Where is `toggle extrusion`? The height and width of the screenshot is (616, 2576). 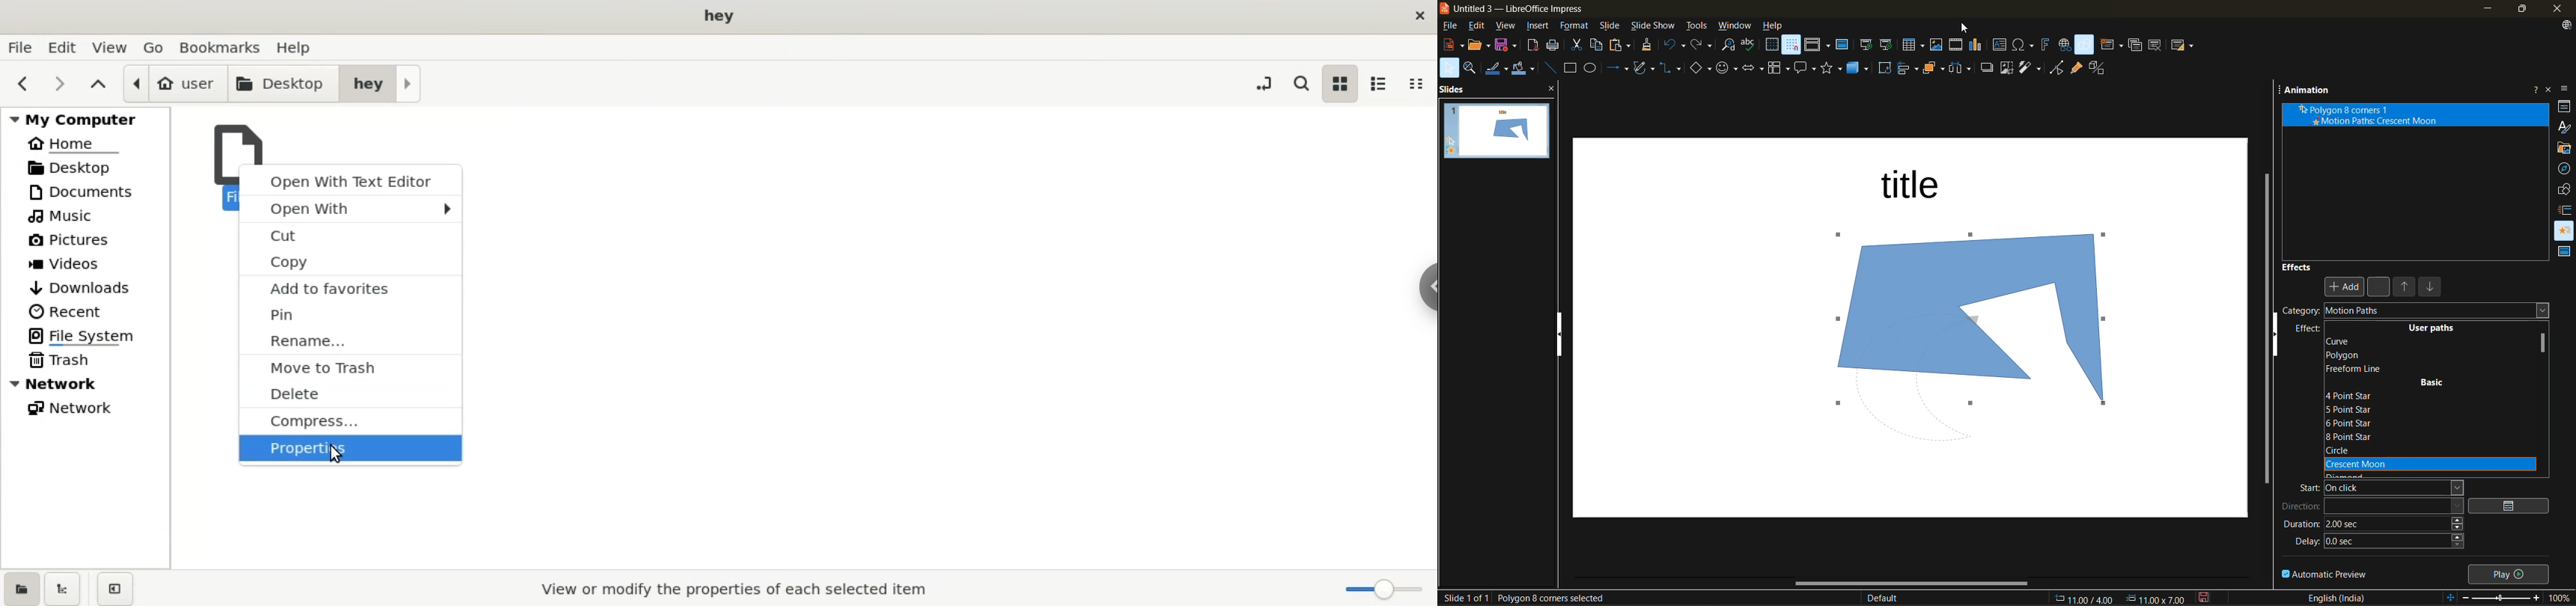
toggle extrusion is located at coordinates (2098, 68).